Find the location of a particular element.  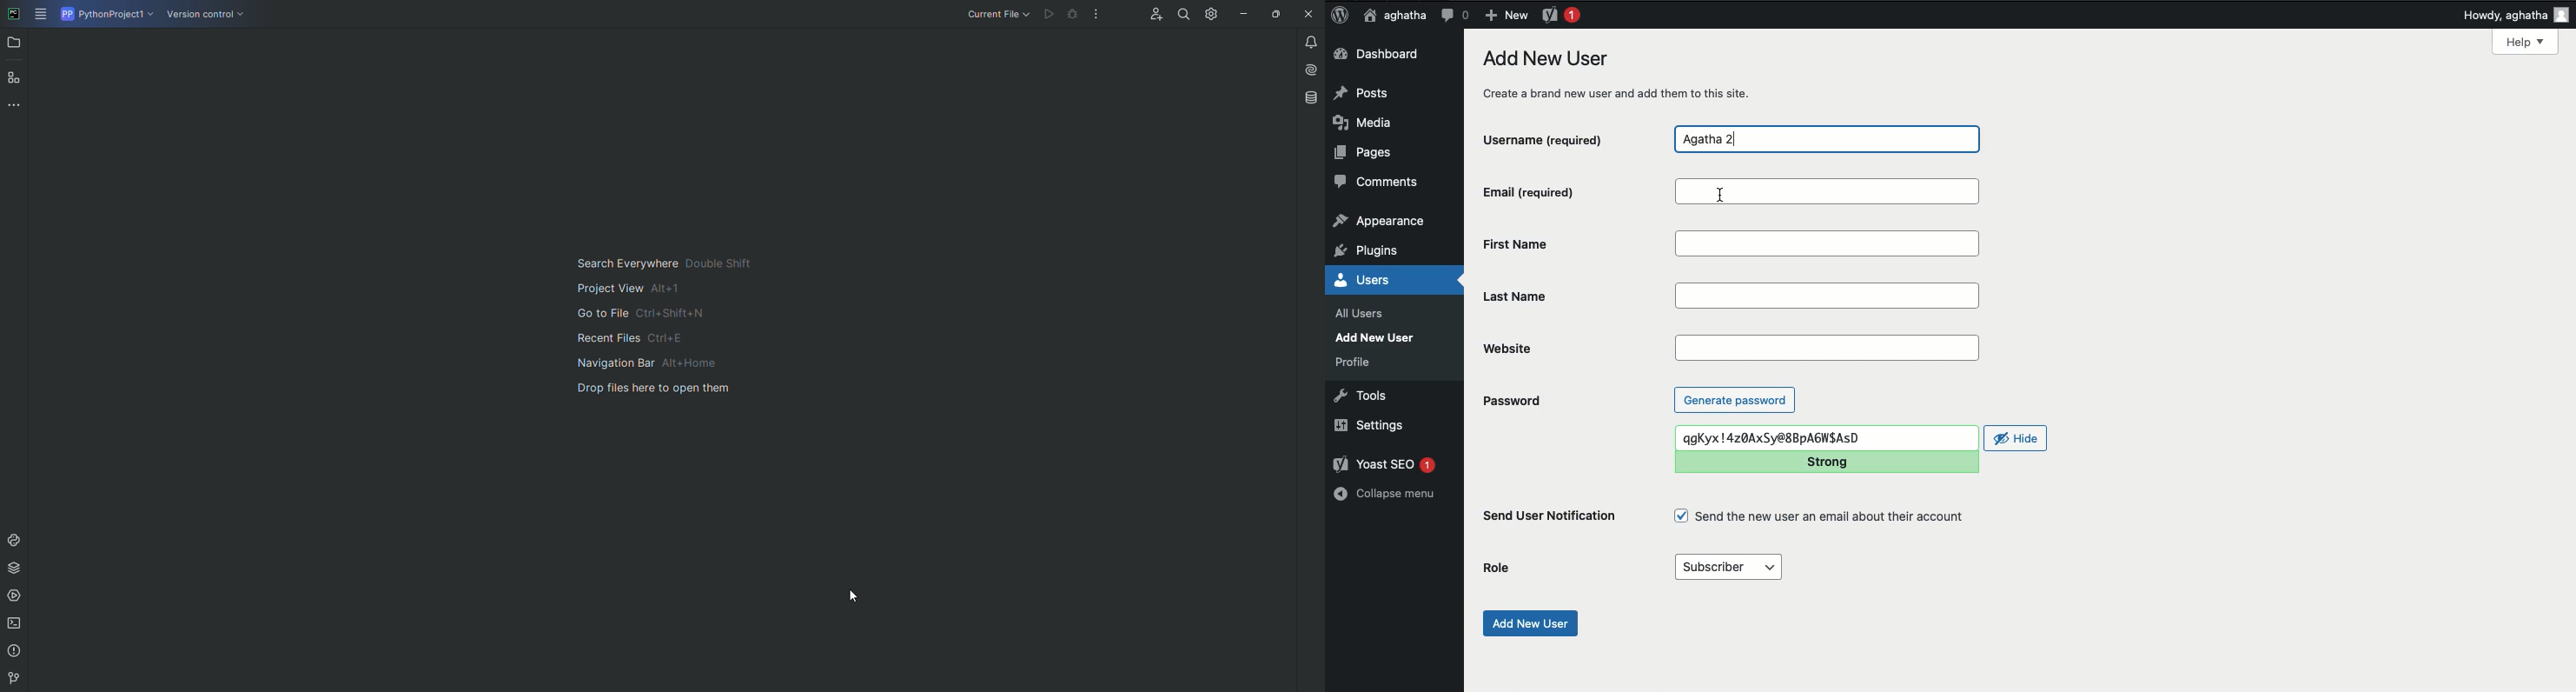

Role is located at coordinates (1500, 568).